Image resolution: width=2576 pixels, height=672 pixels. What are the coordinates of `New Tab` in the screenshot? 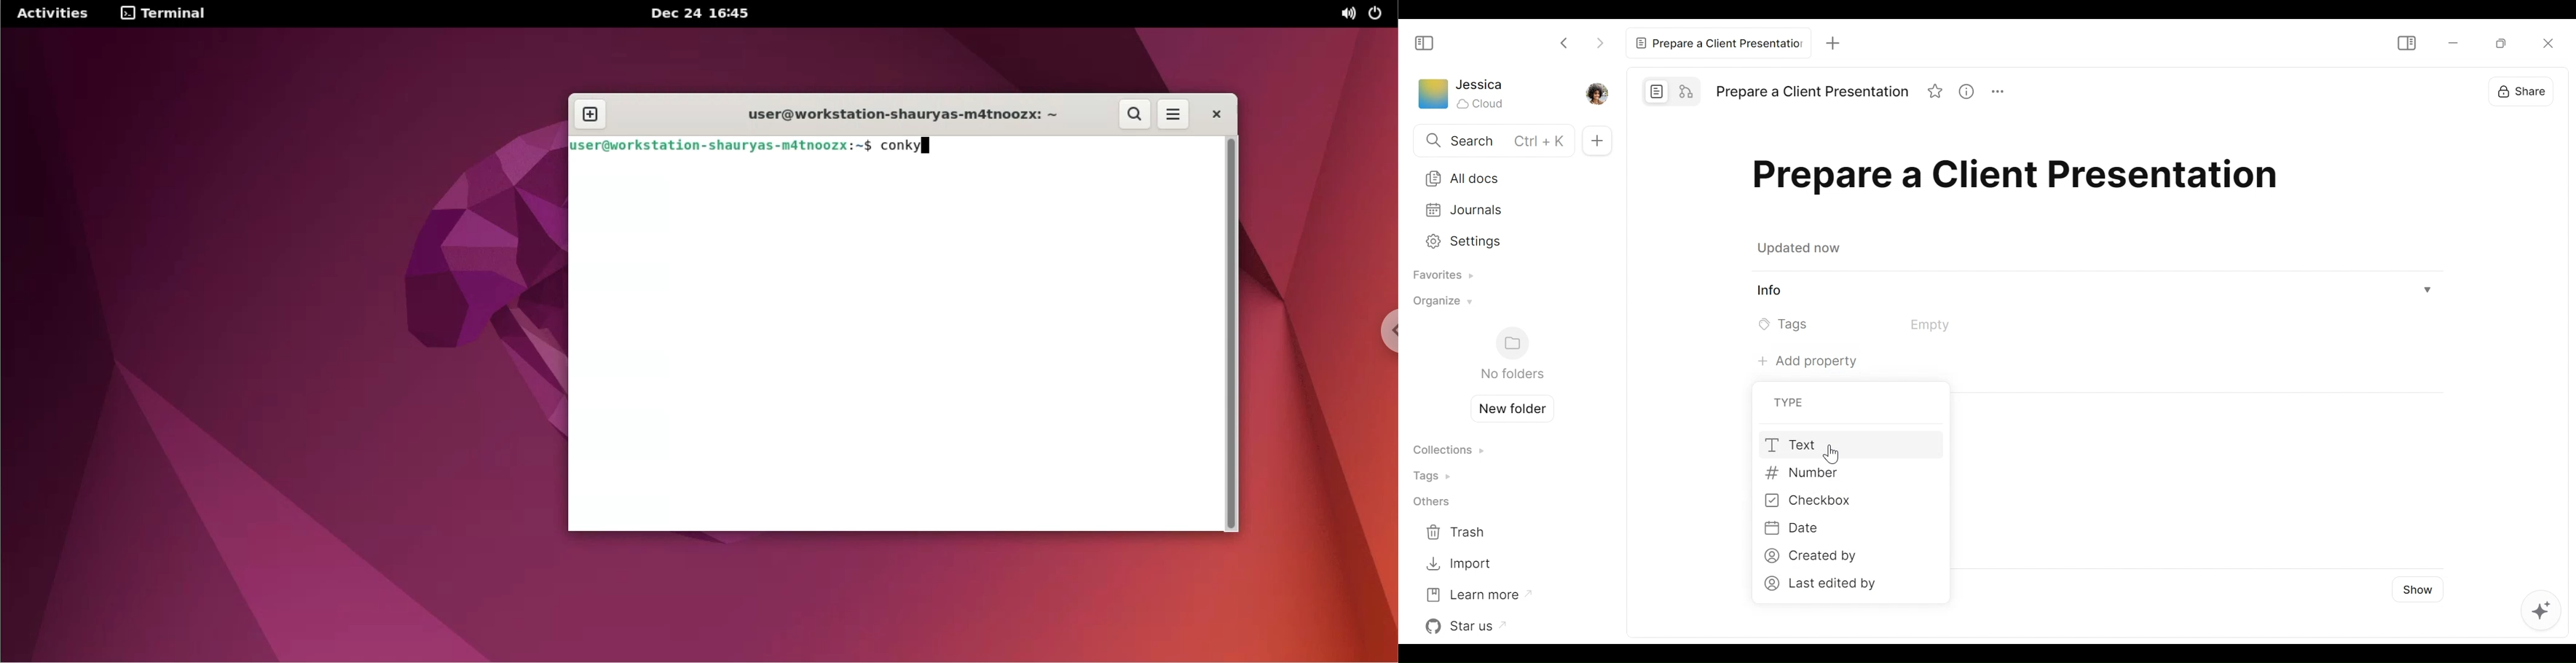 It's located at (1836, 42).